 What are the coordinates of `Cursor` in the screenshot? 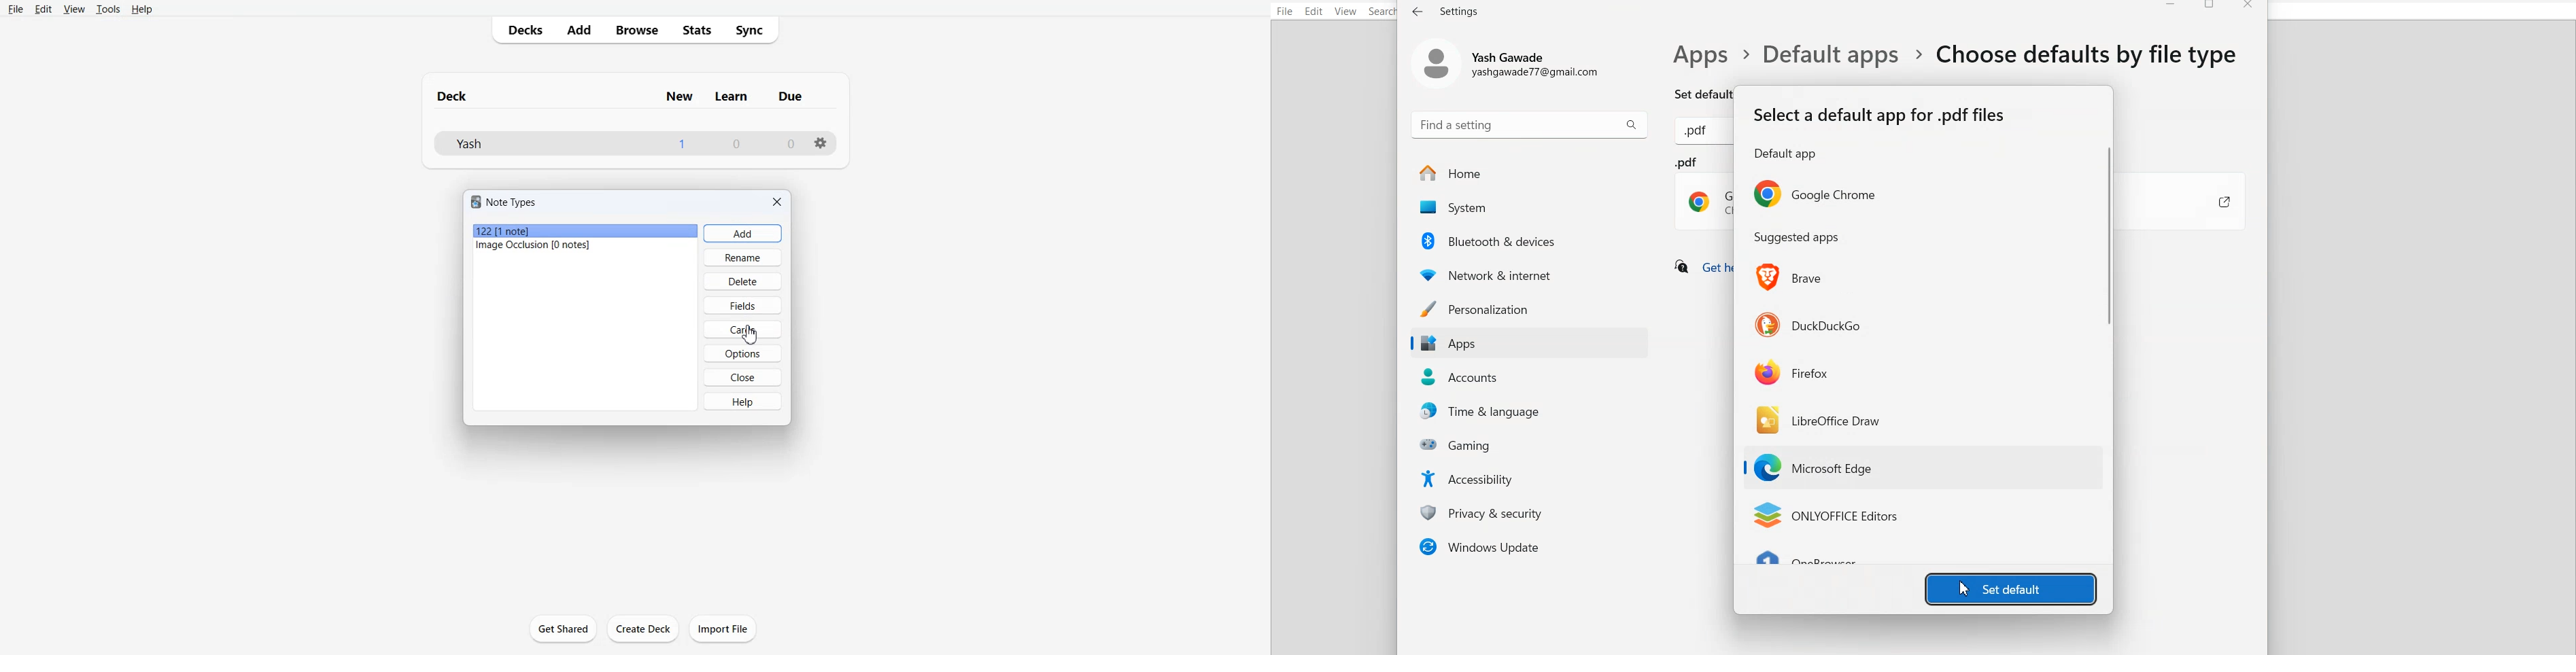 It's located at (1965, 588).